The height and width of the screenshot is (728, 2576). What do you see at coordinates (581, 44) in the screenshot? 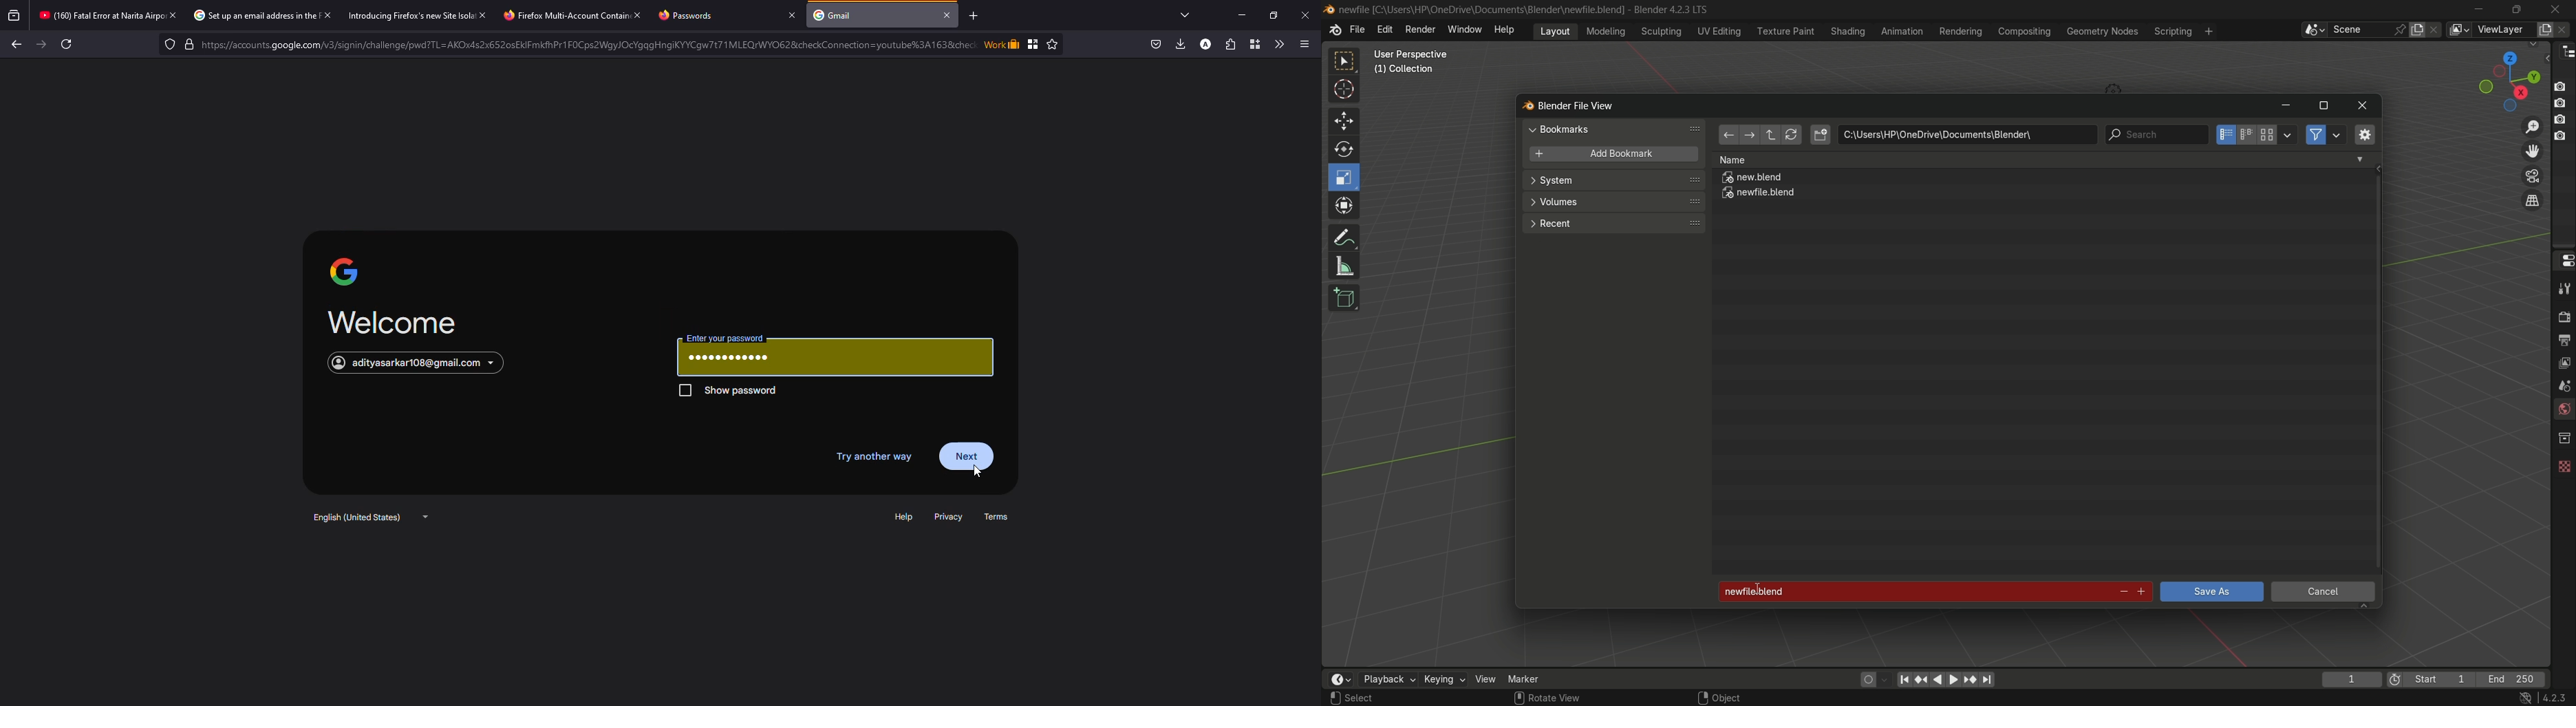
I see `———
https://accounts.google.com/v3/signin/challenge/pwd?TL=AKOx4s2x6520sEKIFmkfPr1FOCs2WaylOcYgqgHngiKYYCw7t71MLEQrWYOG28icheckConnection=youtube3%3A1 638che:` at bounding box center [581, 44].